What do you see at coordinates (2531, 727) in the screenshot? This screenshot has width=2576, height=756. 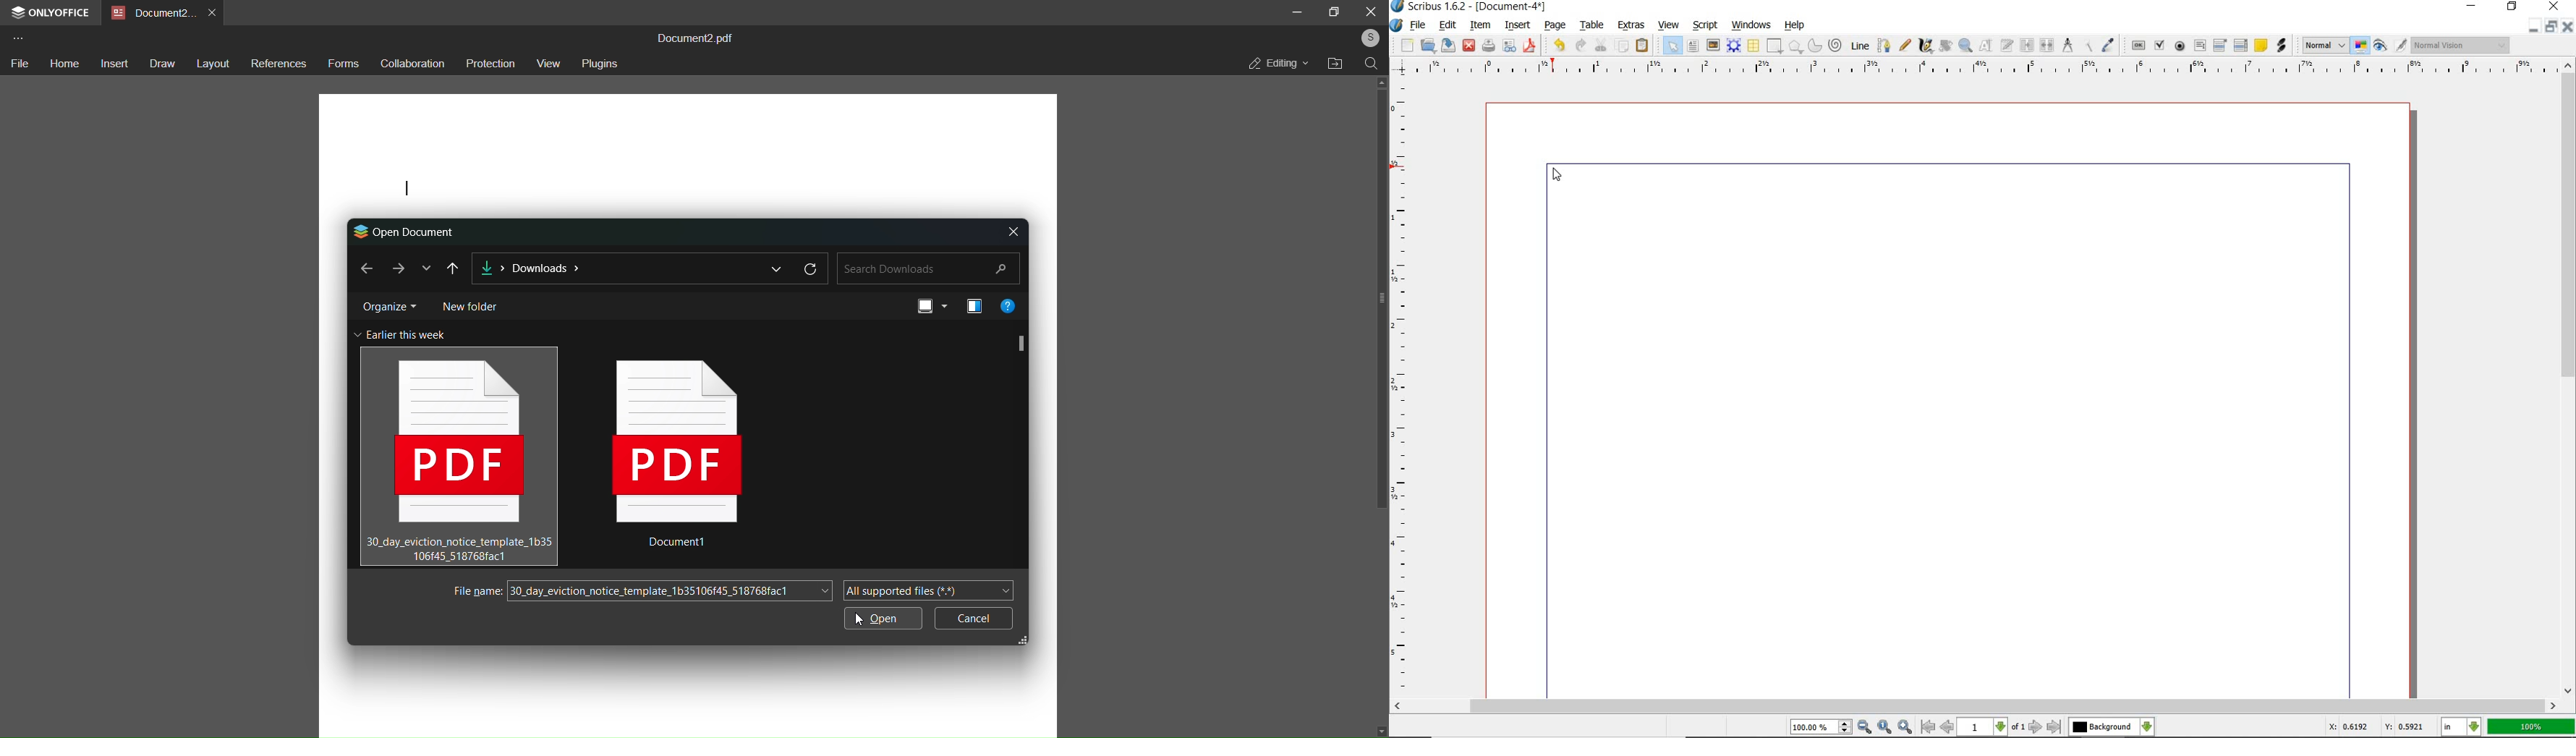 I see `100%` at bounding box center [2531, 727].